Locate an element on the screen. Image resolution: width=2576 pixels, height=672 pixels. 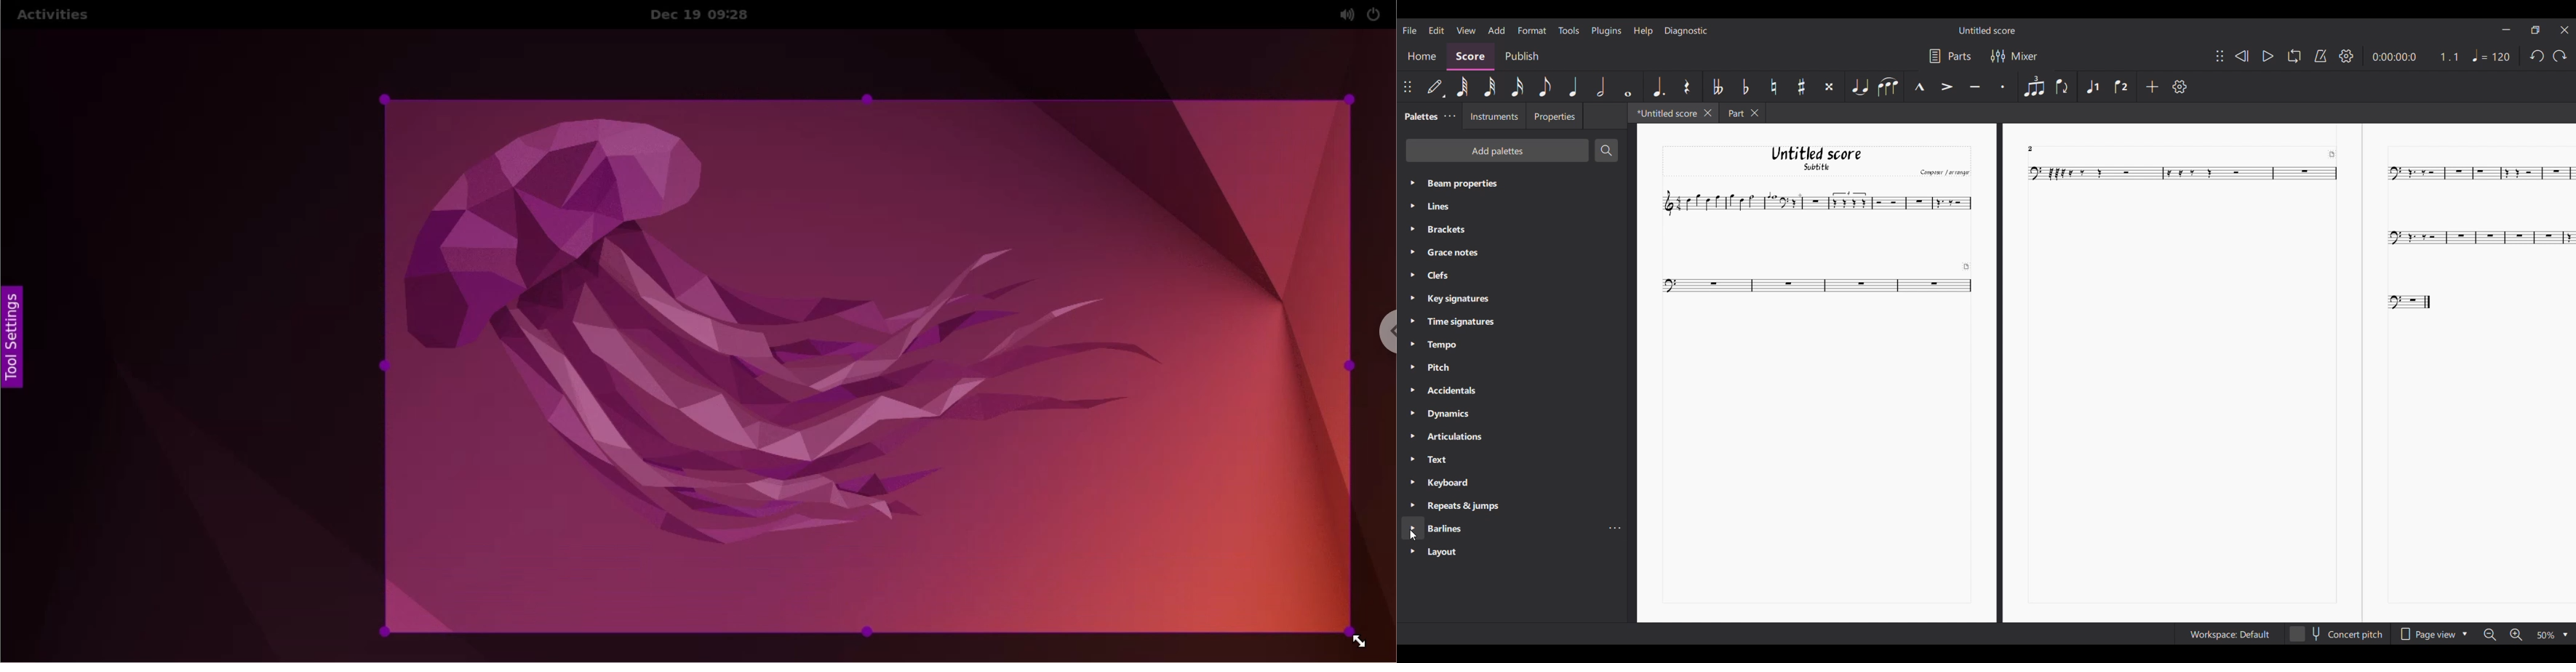
Edit menu is located at coordinates (1437, 30).